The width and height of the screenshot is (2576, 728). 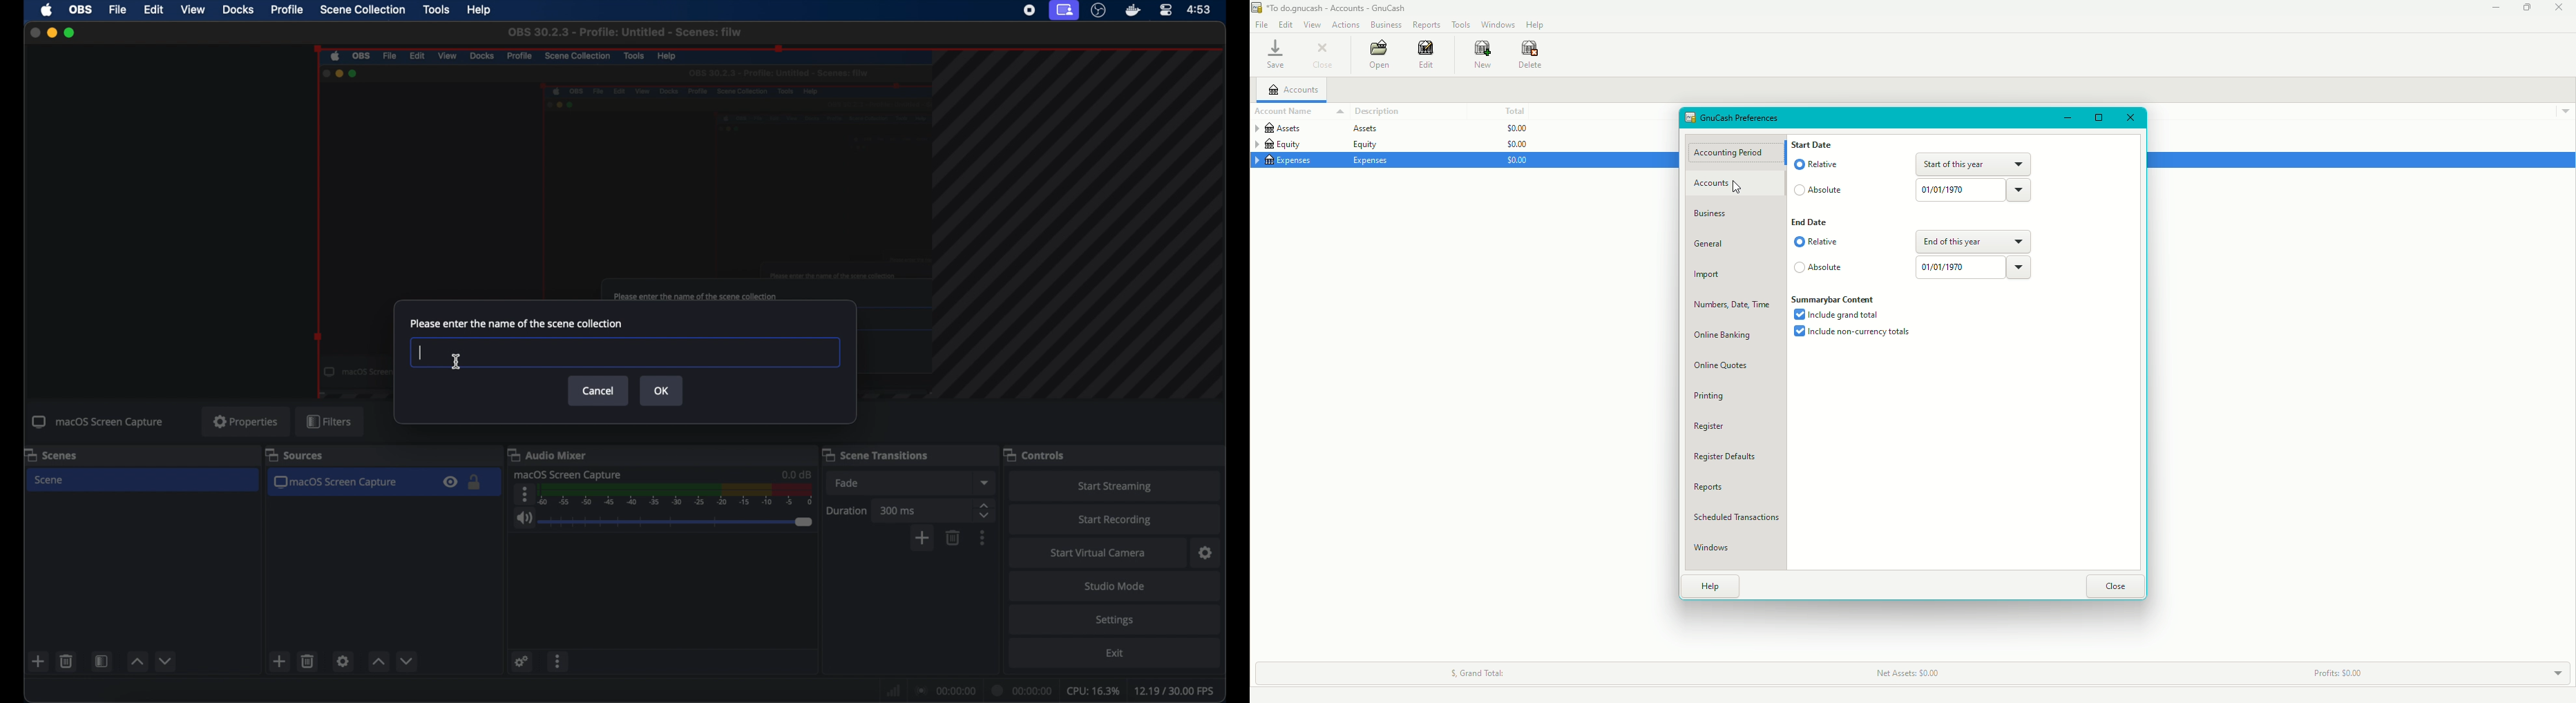 I want to click on open scene filter, so click(x=102, y=662).